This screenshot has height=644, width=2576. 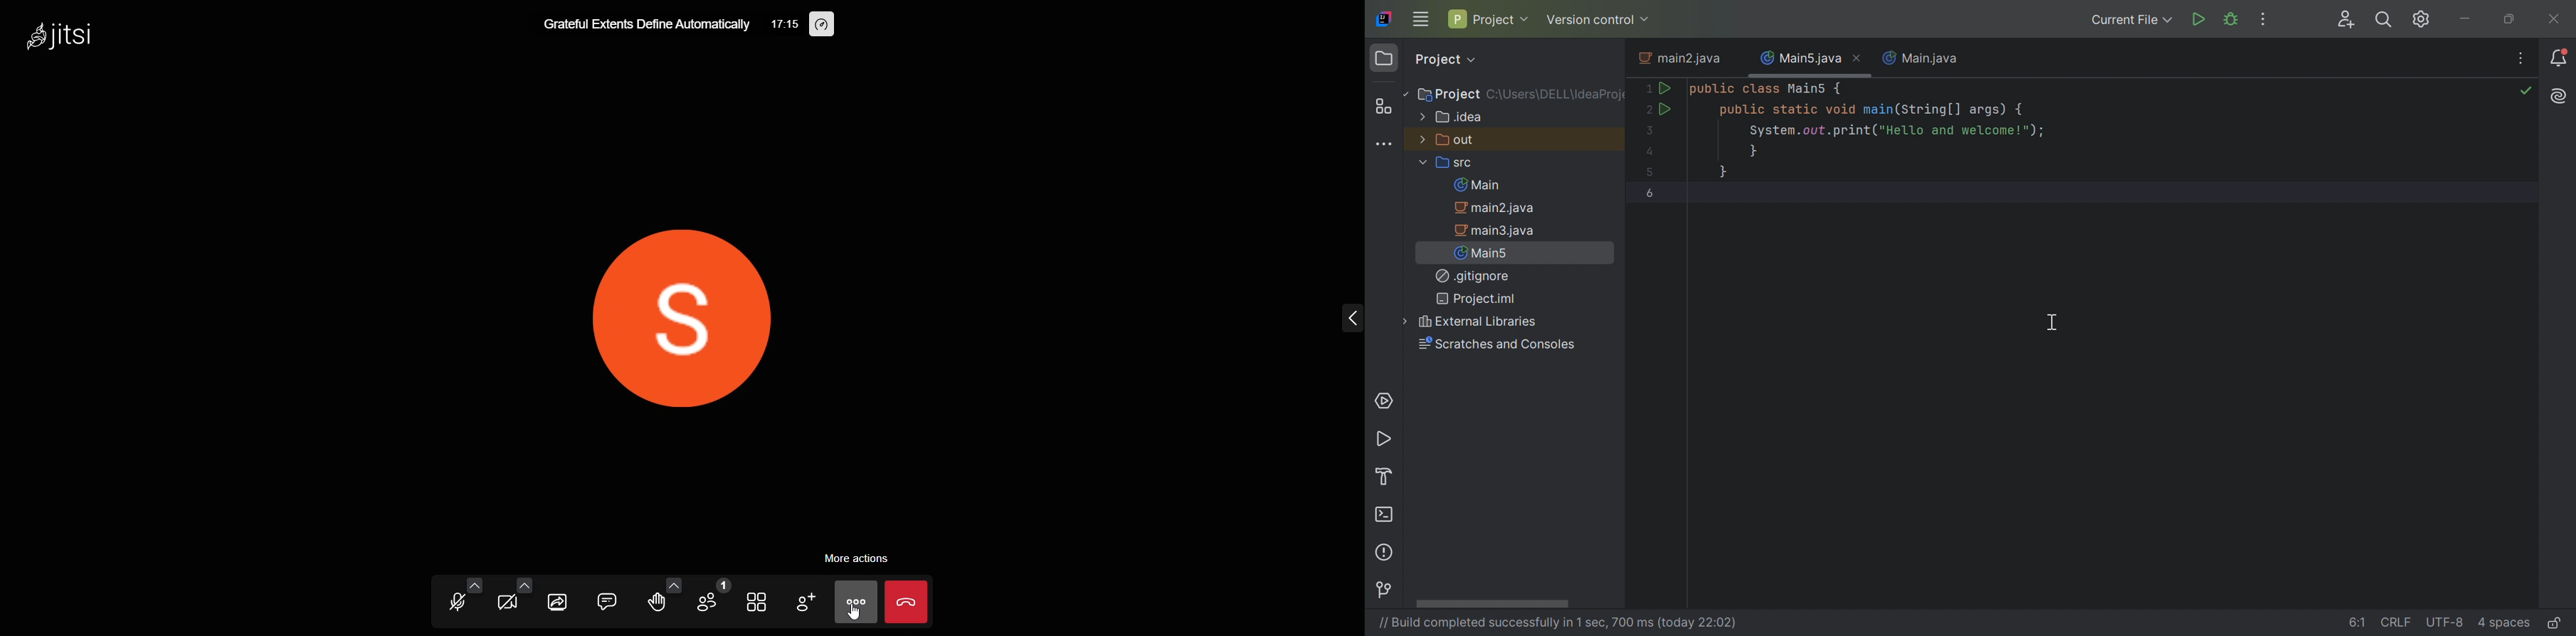 I want to click on Project, so click(x=1488, y=18).